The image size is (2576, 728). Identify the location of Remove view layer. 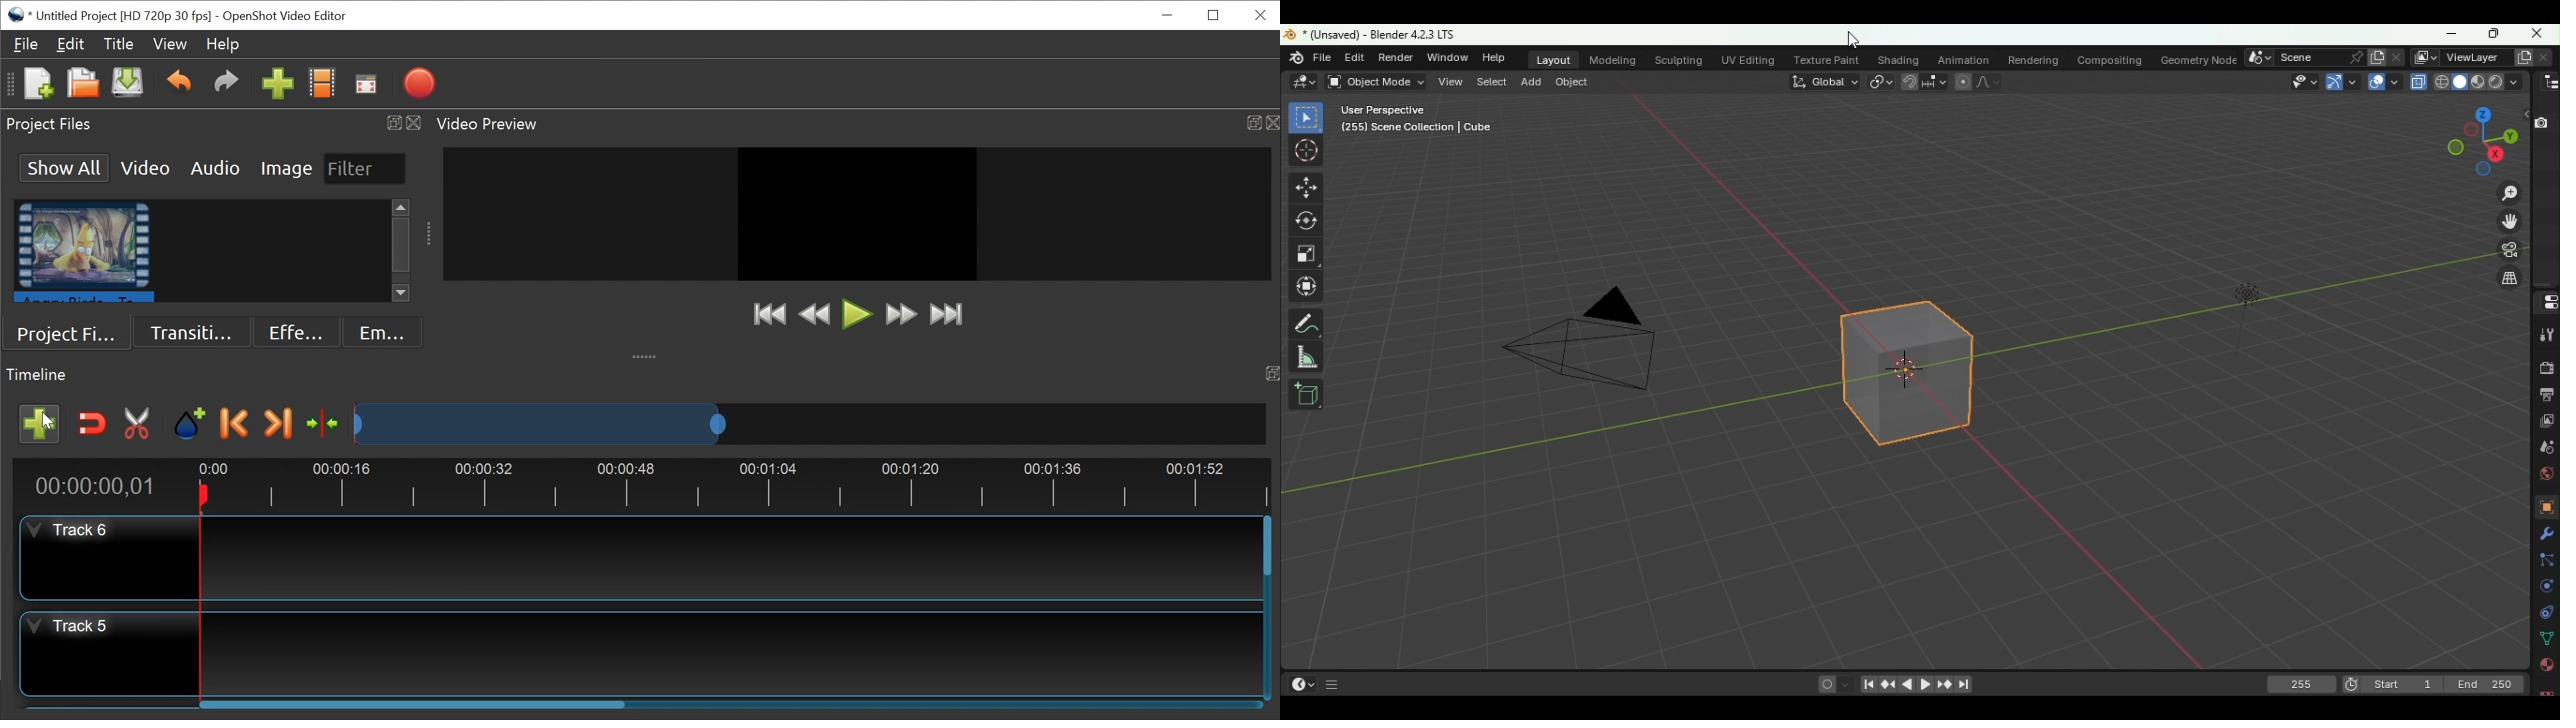
(2542, 58).